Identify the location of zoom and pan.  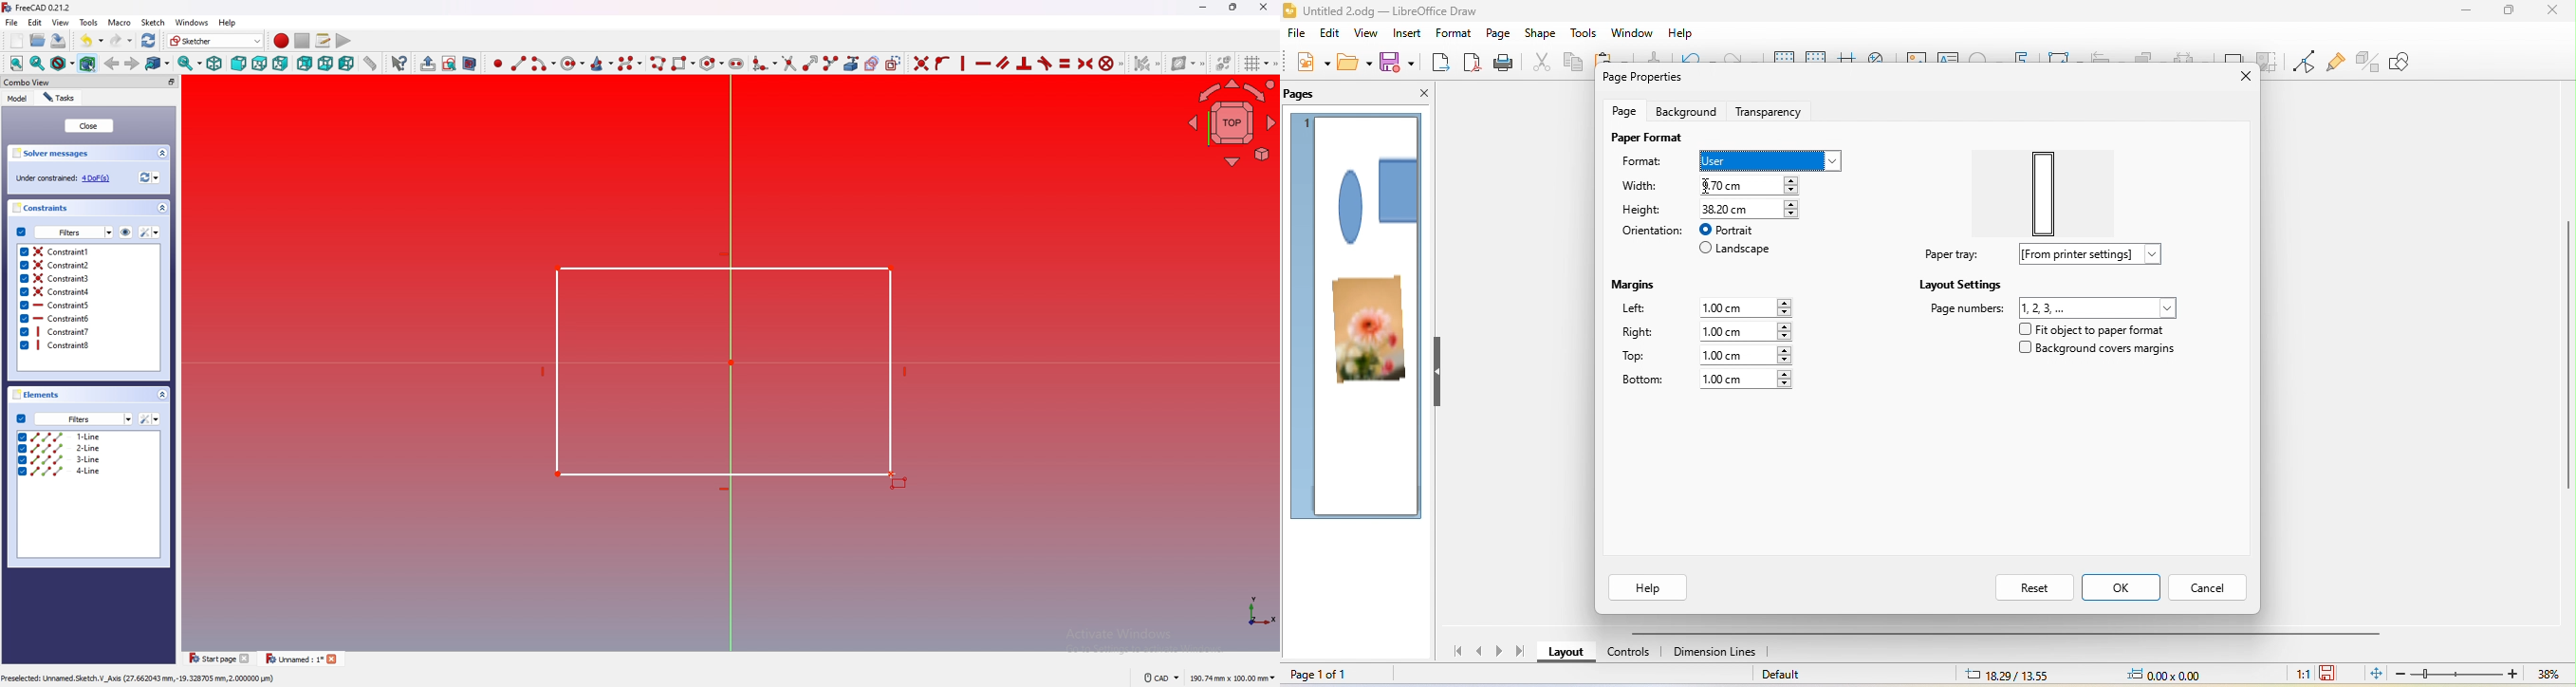
(1884, 56).